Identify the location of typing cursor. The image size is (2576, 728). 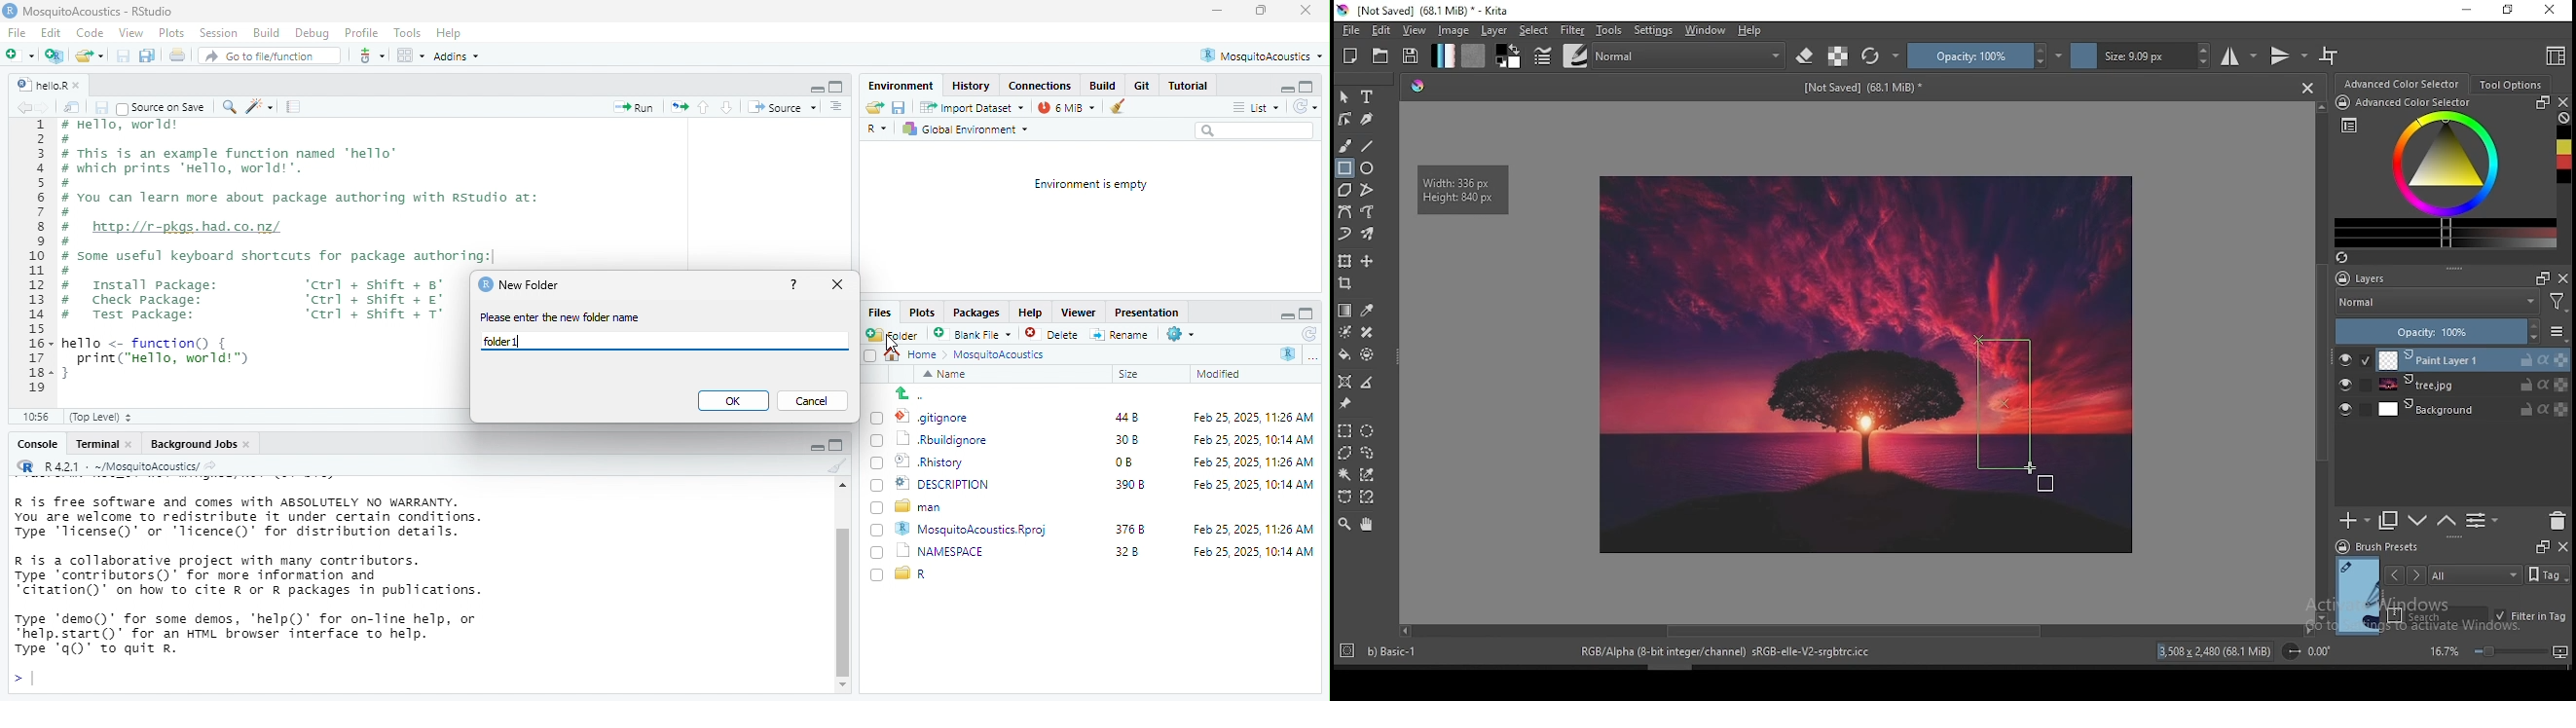
(29, 678).